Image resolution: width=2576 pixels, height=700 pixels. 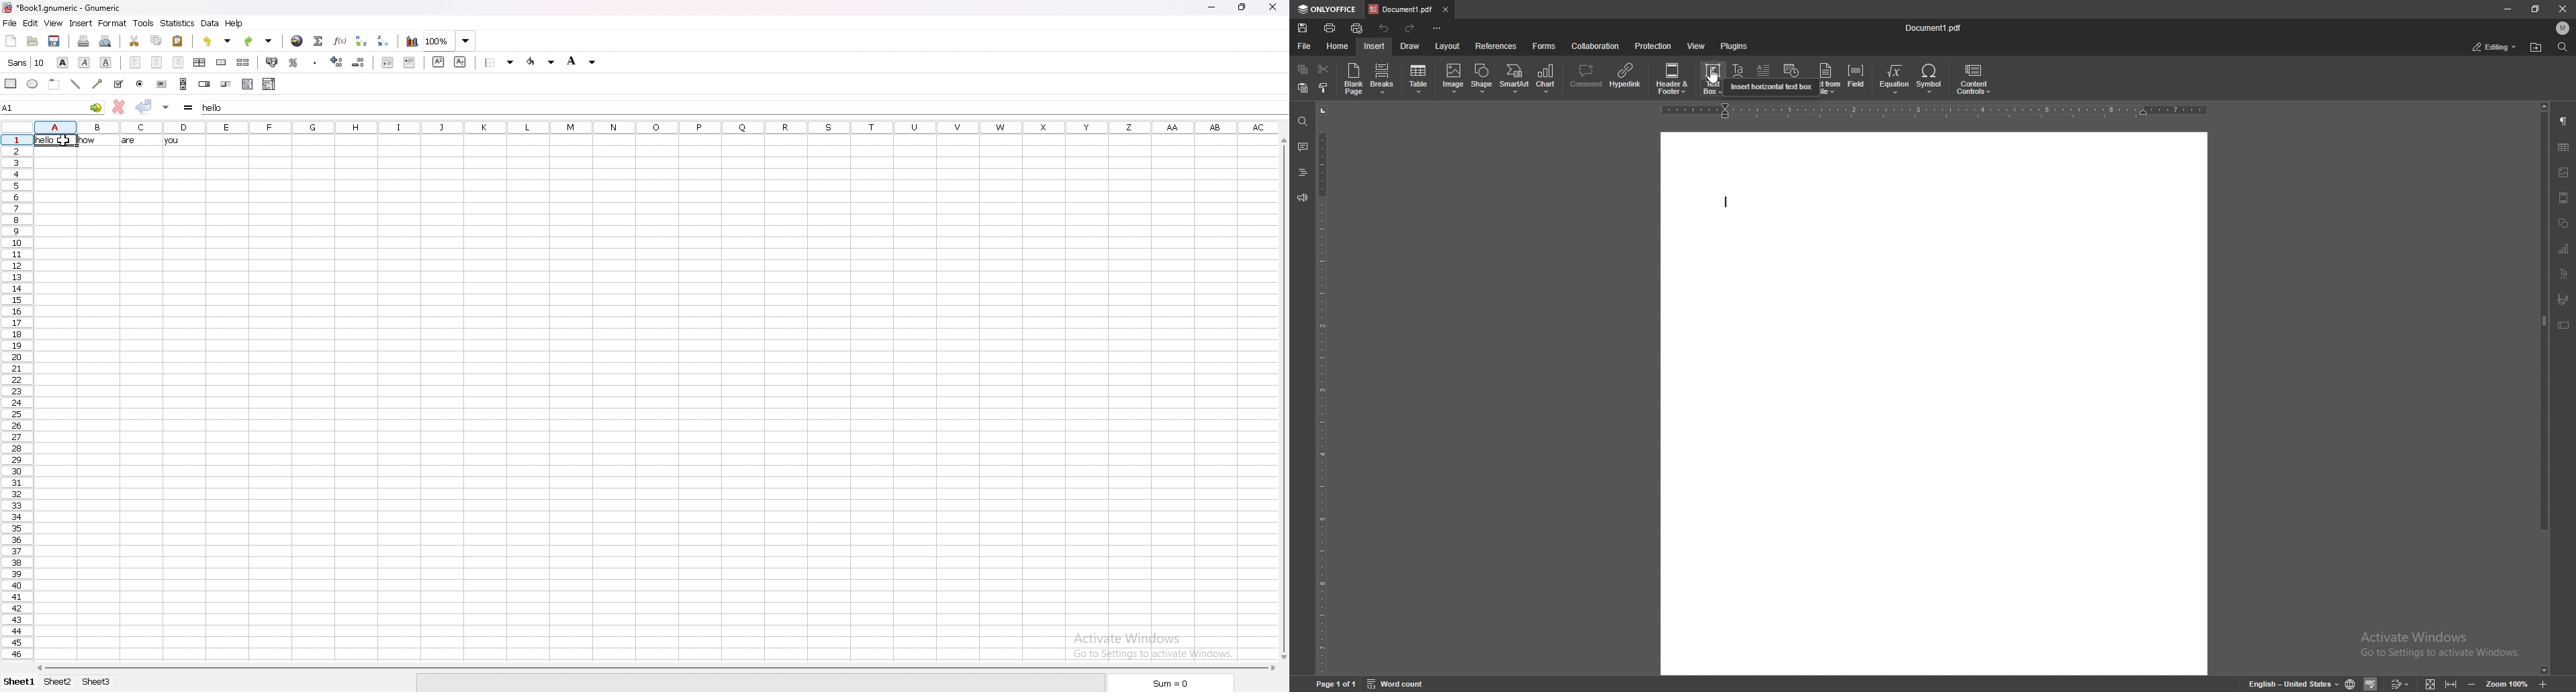 I want to click on statistics, so click(x=178, y=23).